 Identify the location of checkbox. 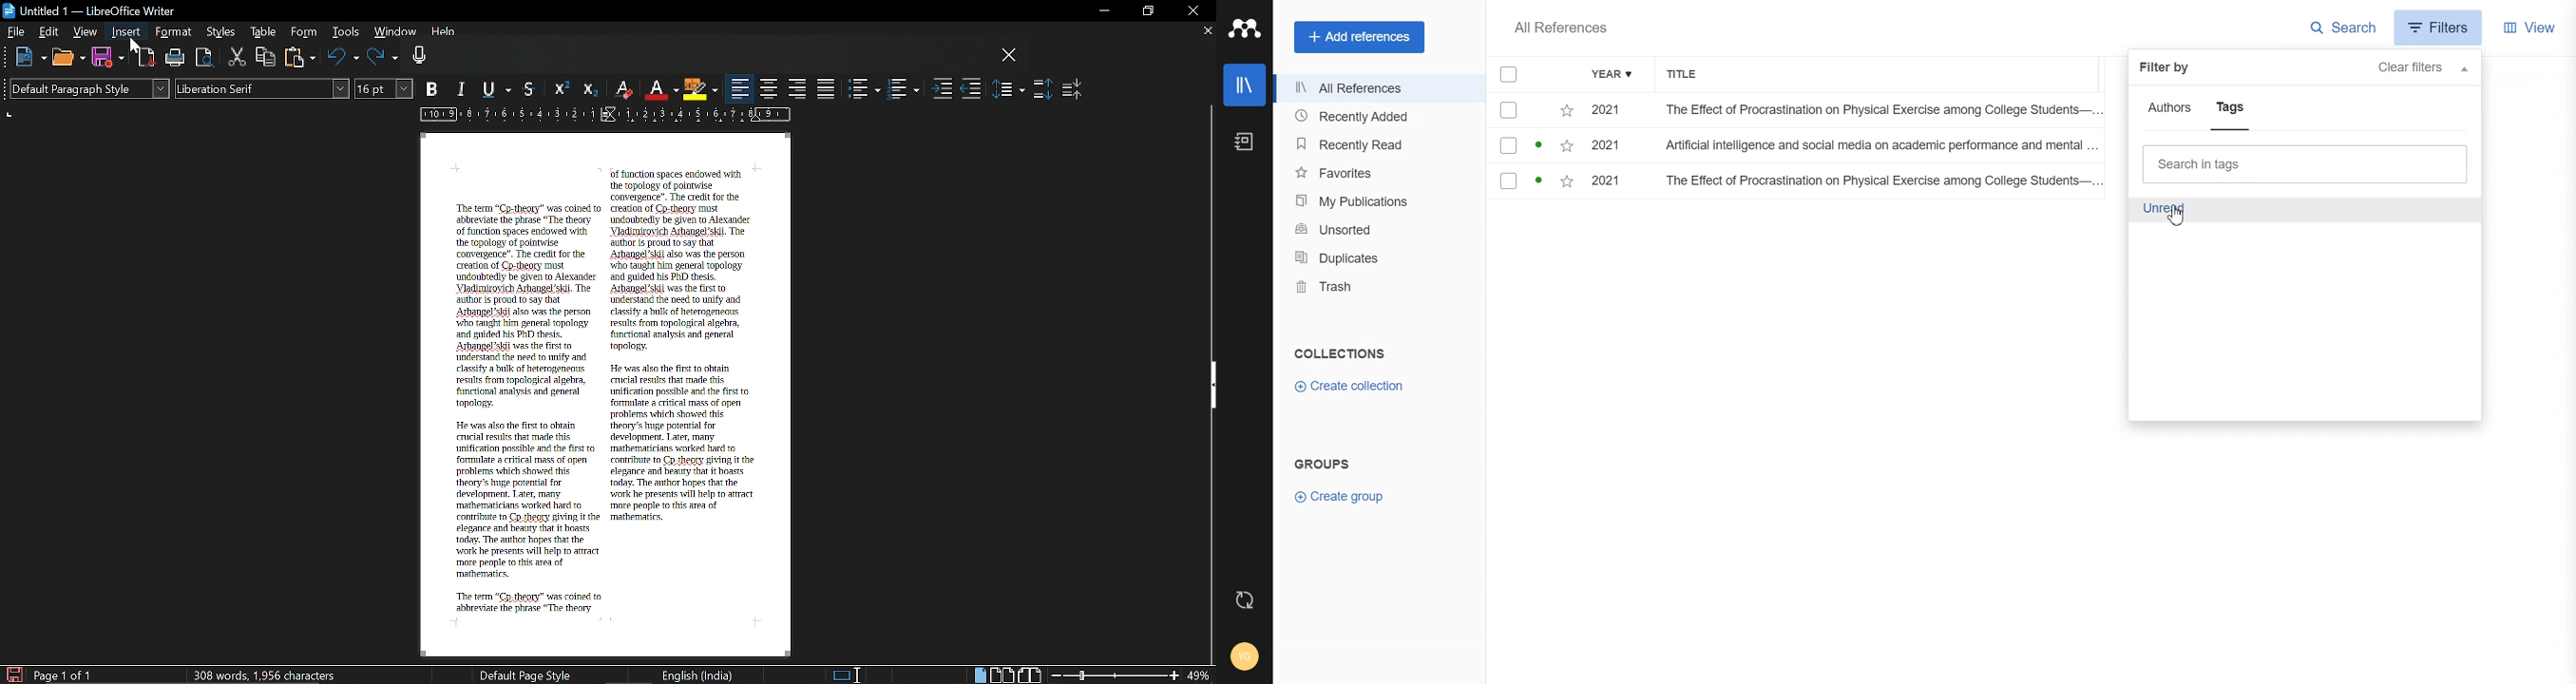
(1533, 110).